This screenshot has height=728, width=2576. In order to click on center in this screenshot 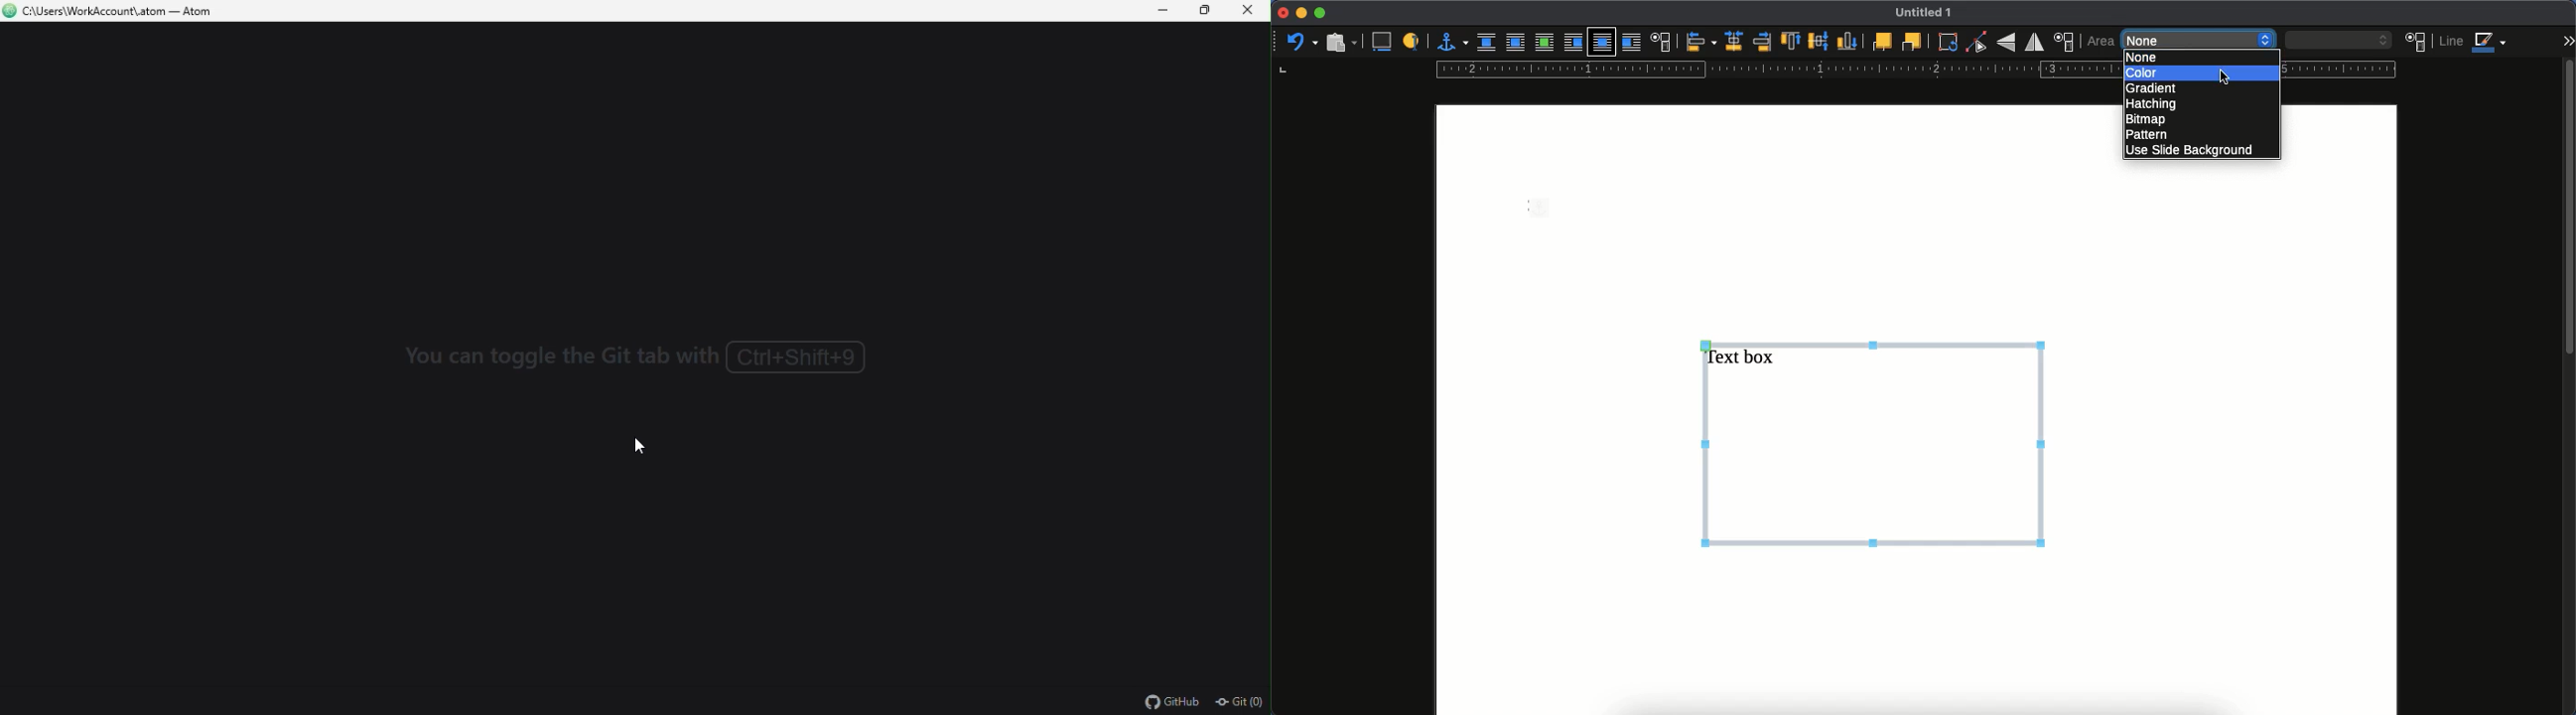, I will do `click(1818, 41)`.